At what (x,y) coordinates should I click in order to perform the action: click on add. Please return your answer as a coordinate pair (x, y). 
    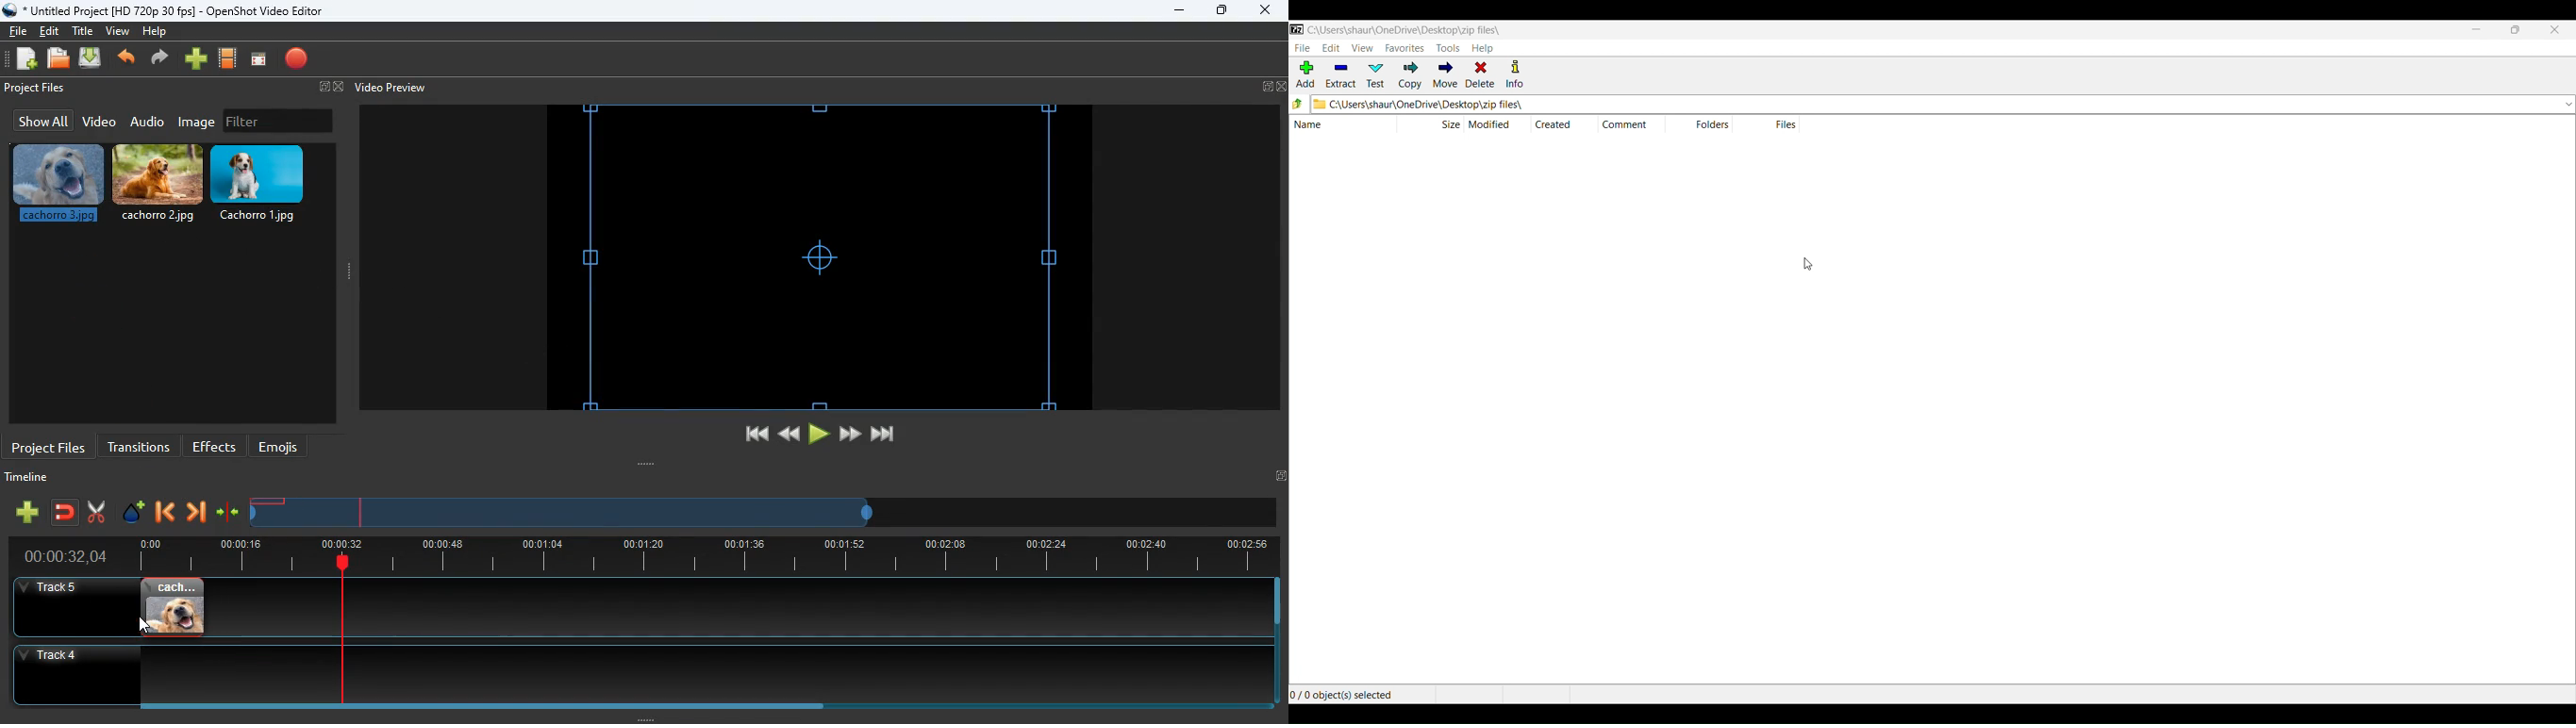
    Looking at the image, I should click on (26, 512).